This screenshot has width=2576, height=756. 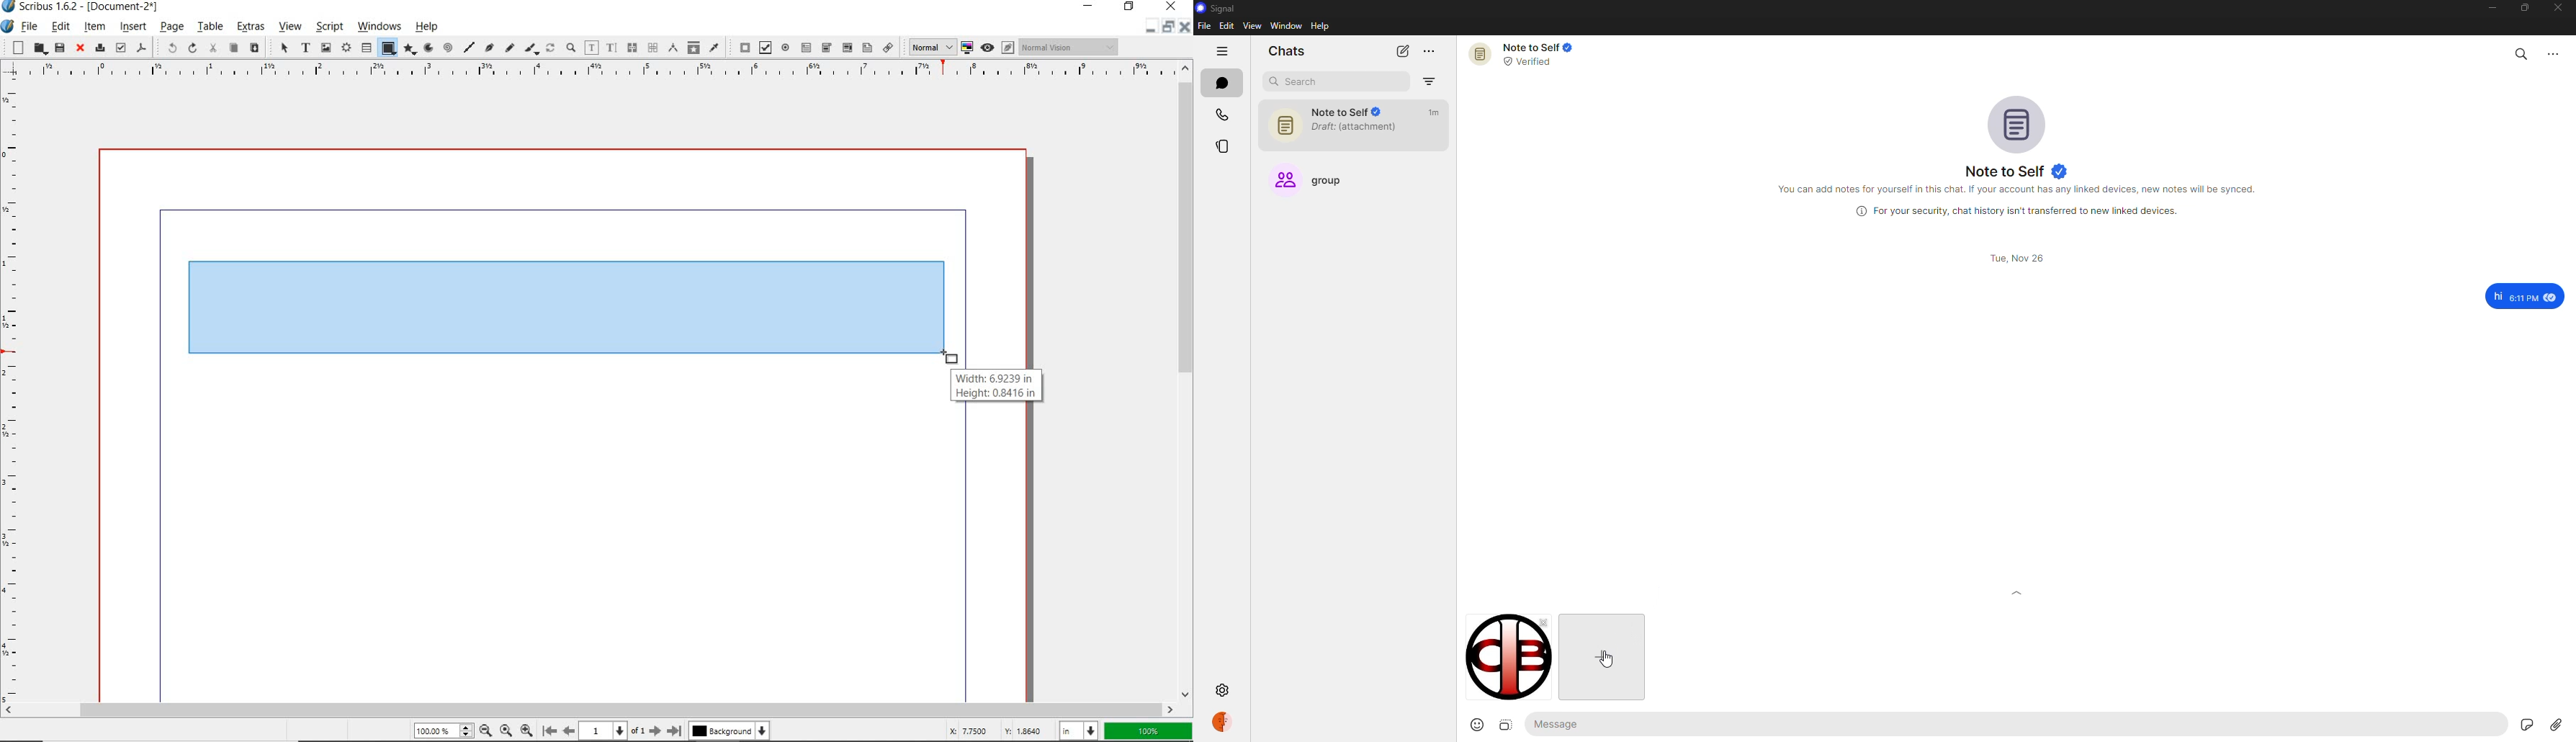 I want to click on help, so click(x=429, y=26).